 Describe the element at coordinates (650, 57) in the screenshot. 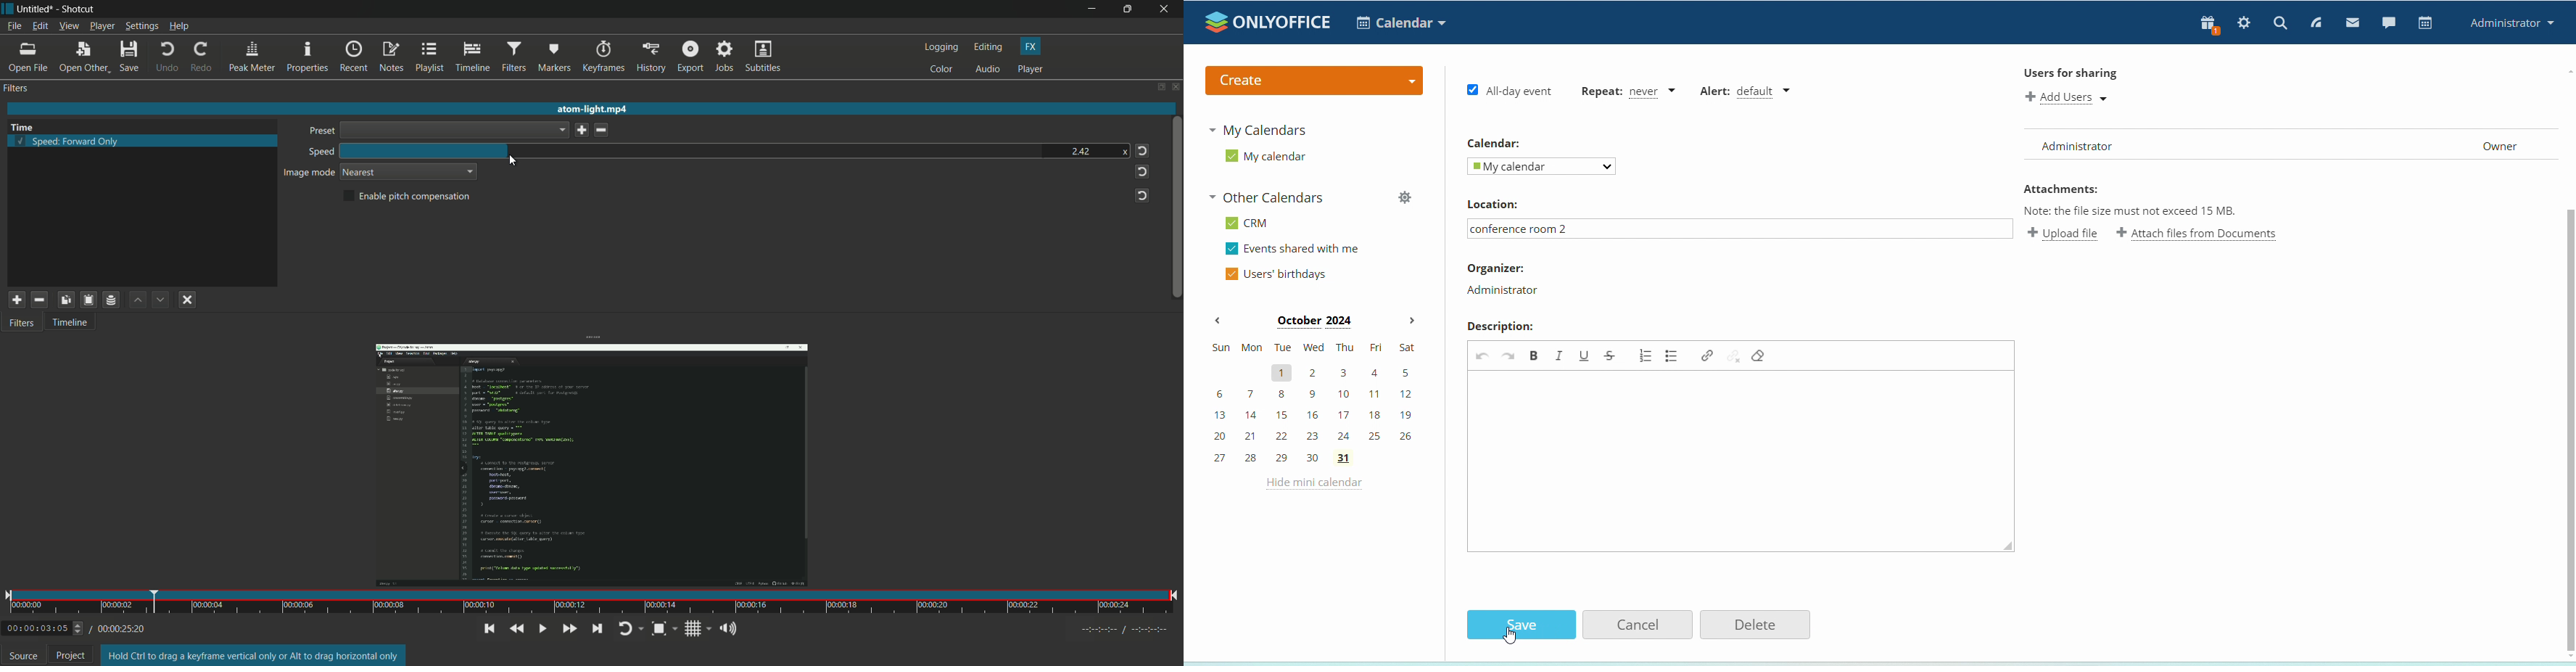

I see `history` at that location.